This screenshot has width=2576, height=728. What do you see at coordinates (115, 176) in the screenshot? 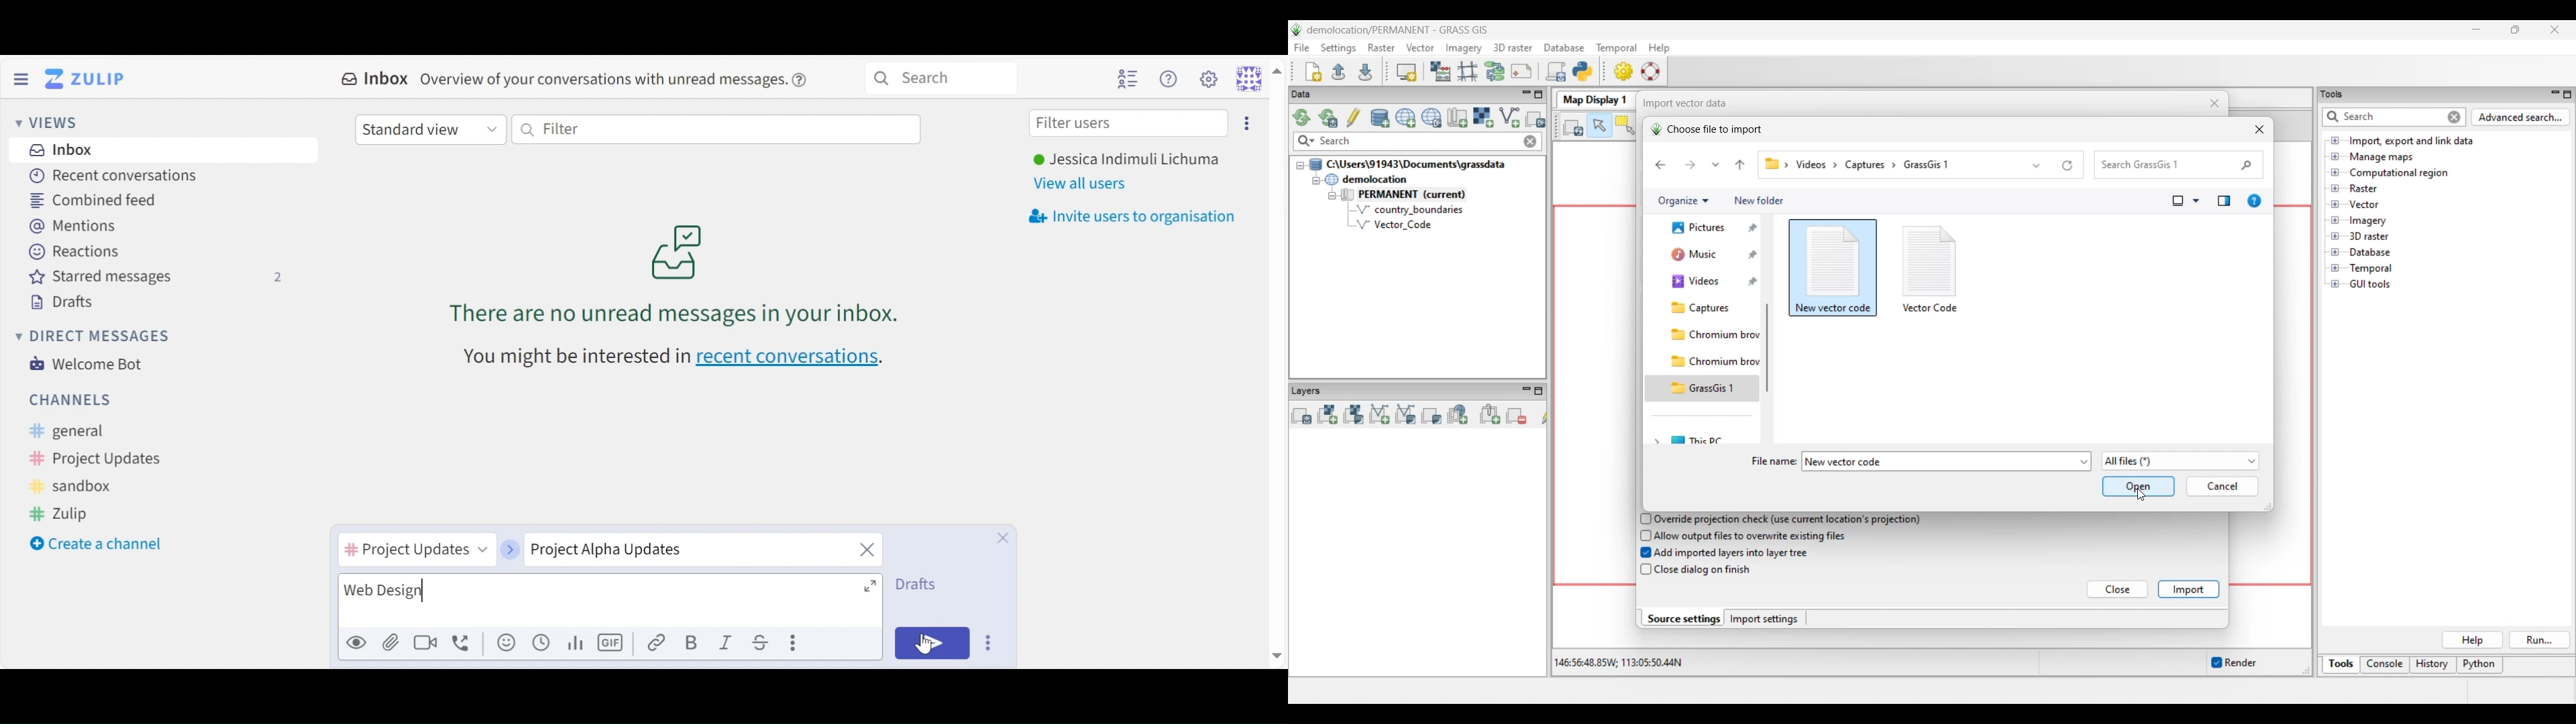
I see `Recent Conversations` at bounding box center [115, 176].